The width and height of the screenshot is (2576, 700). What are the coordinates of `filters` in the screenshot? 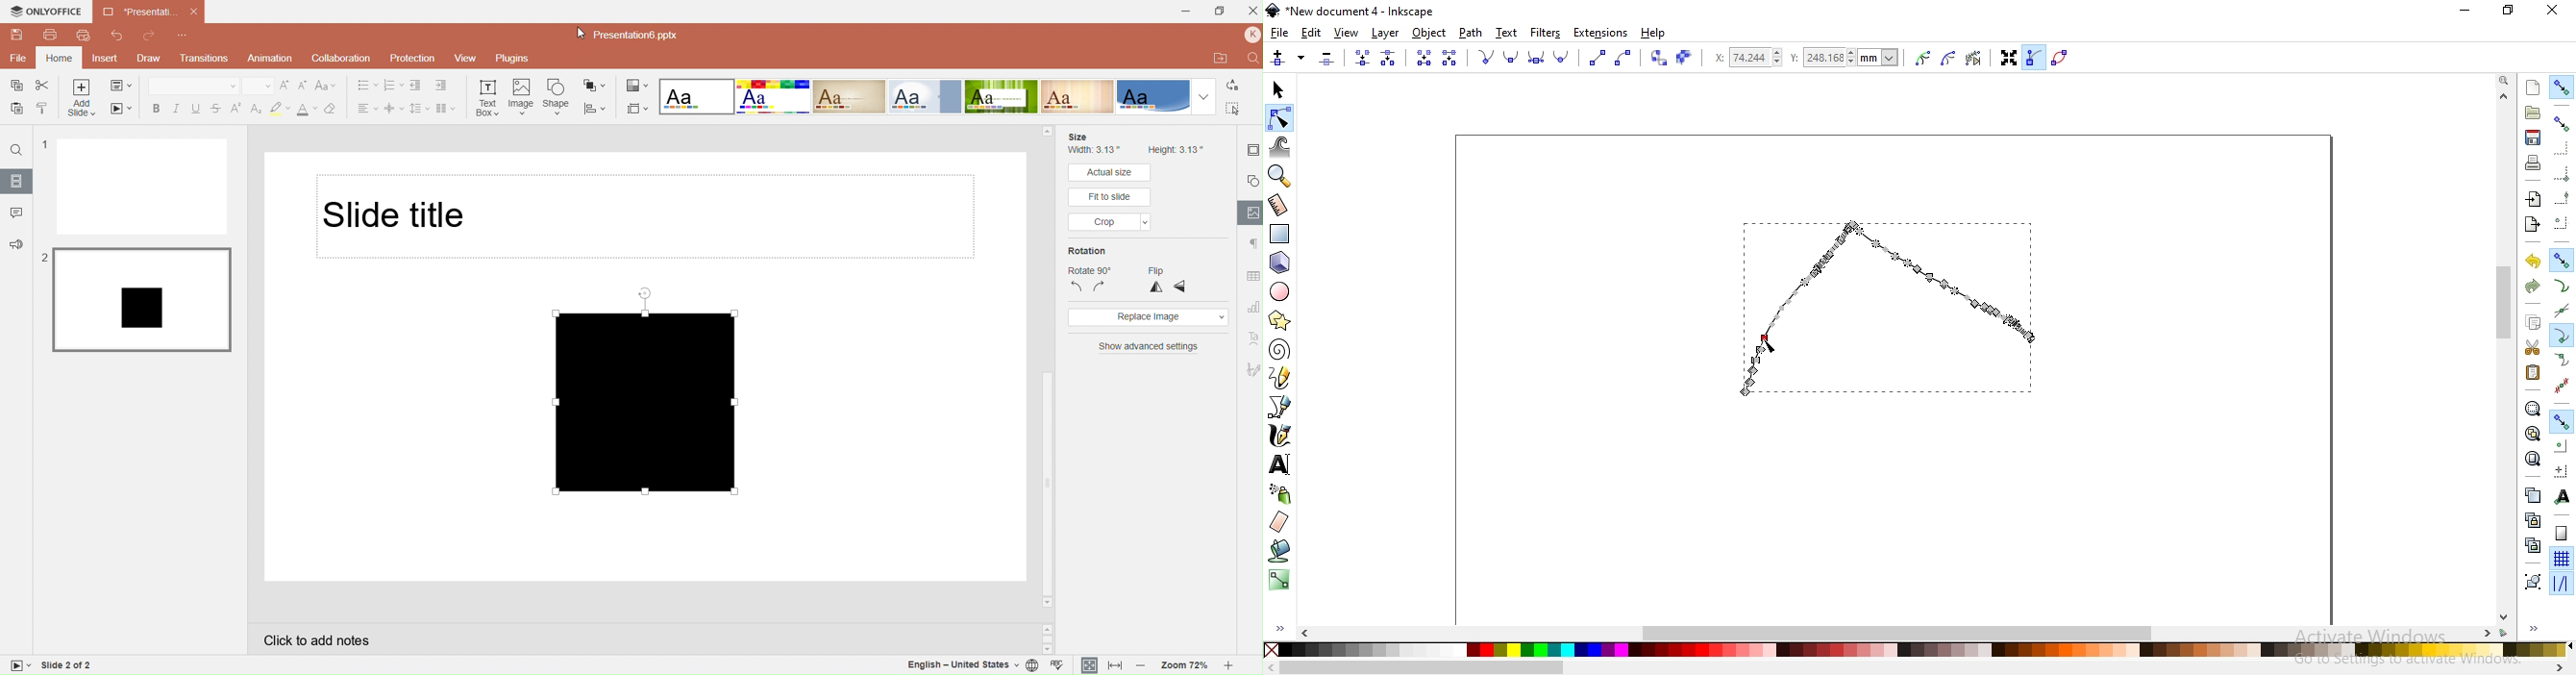 It's located at (1547, 33).